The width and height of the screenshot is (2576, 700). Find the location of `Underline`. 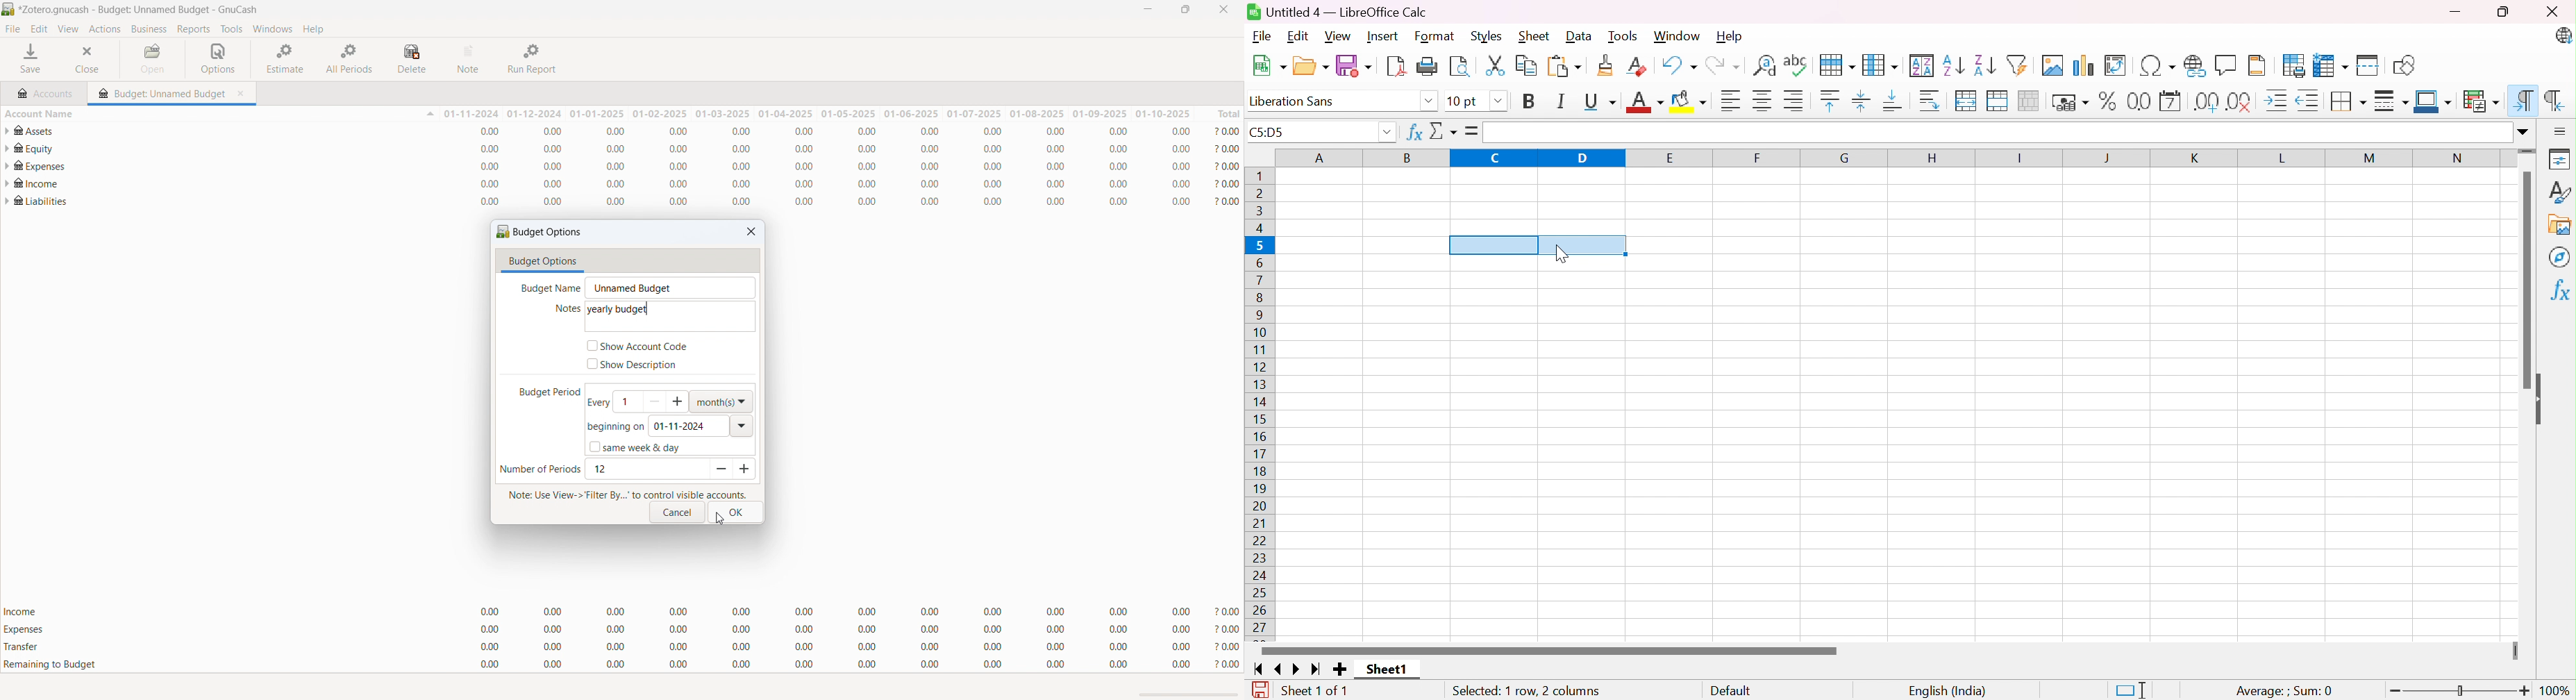

Underline is located at coordinates (1599, 101).